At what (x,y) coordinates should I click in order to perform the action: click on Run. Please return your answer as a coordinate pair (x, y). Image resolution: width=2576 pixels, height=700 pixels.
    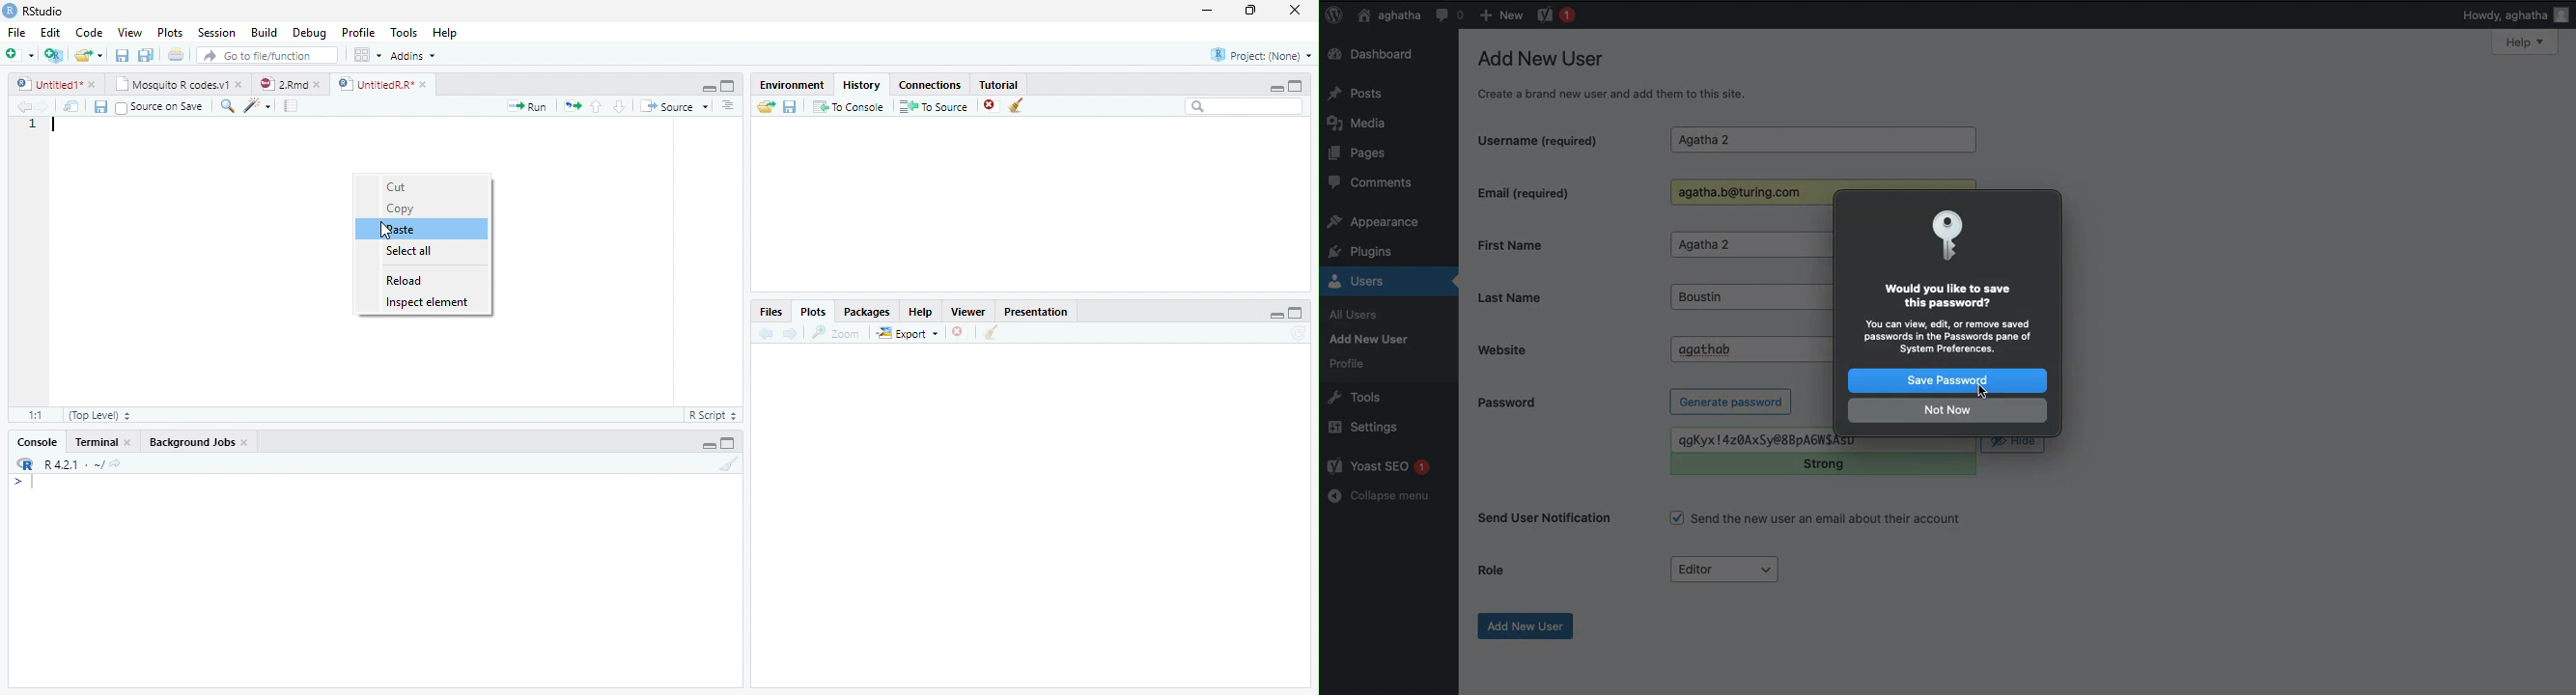
    Looking at the image, I should click on (524, 107).